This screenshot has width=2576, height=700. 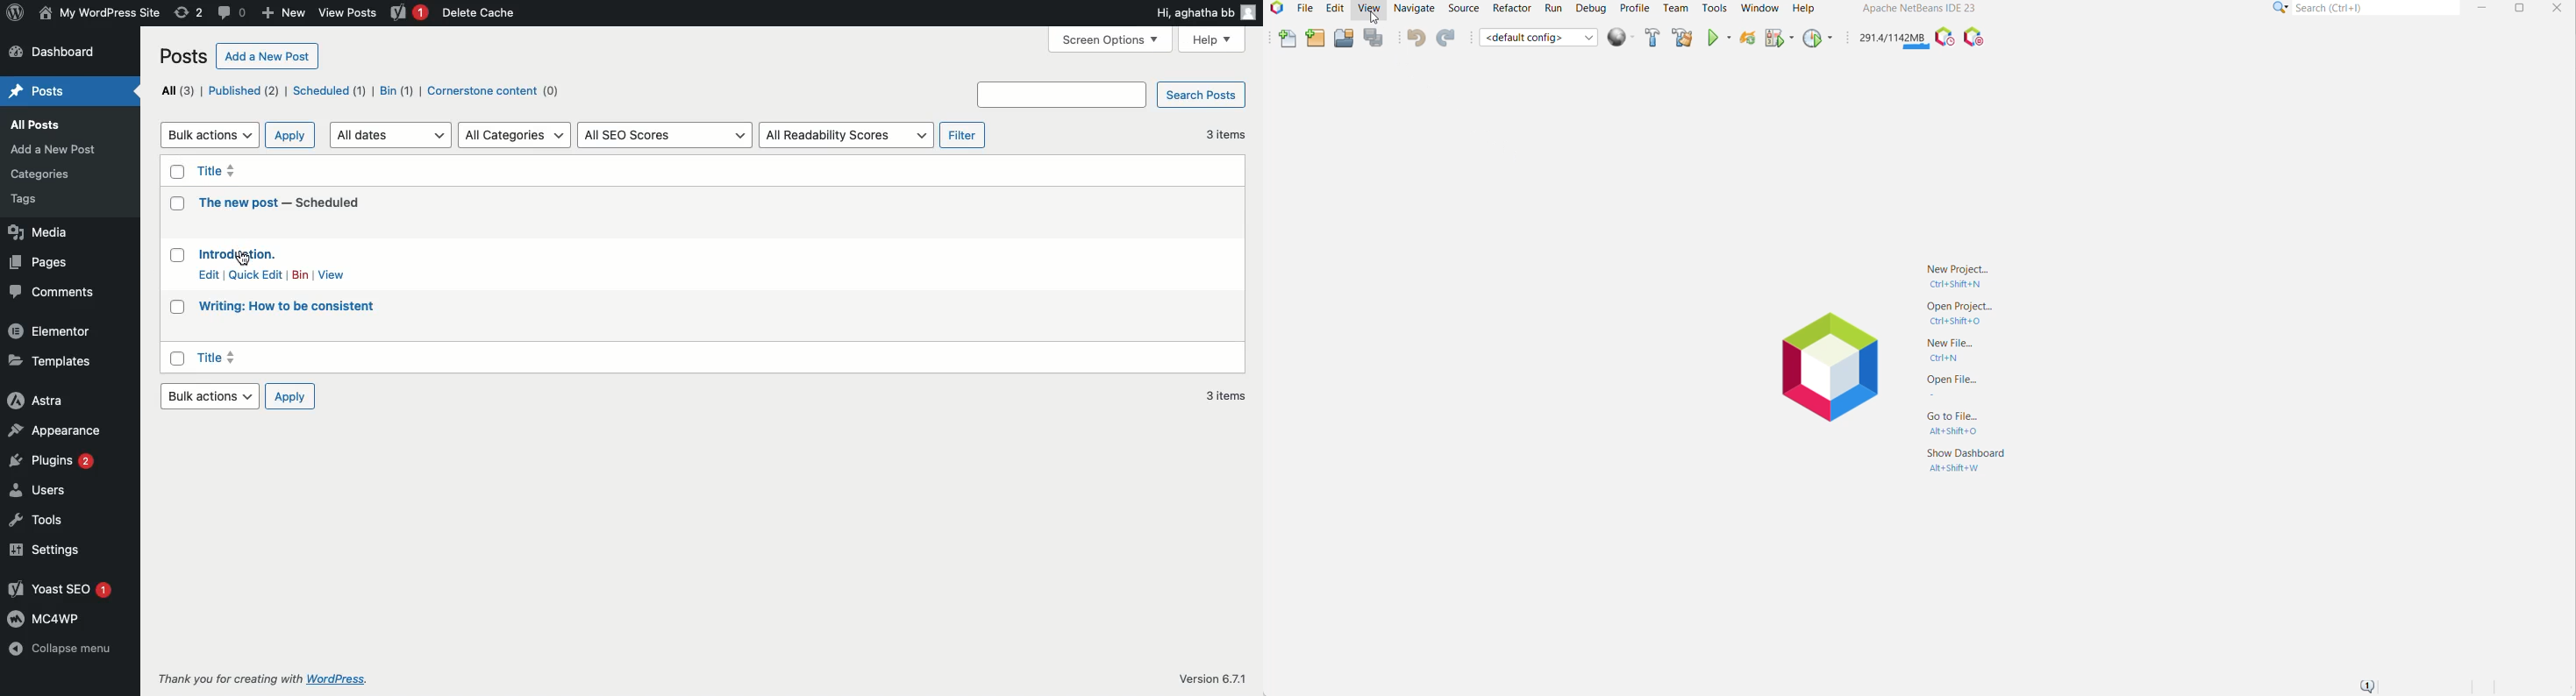 What do you see at coordinates (348, 12) in the screenshot?
I see `View Posts` at bounding box center [348, 12].